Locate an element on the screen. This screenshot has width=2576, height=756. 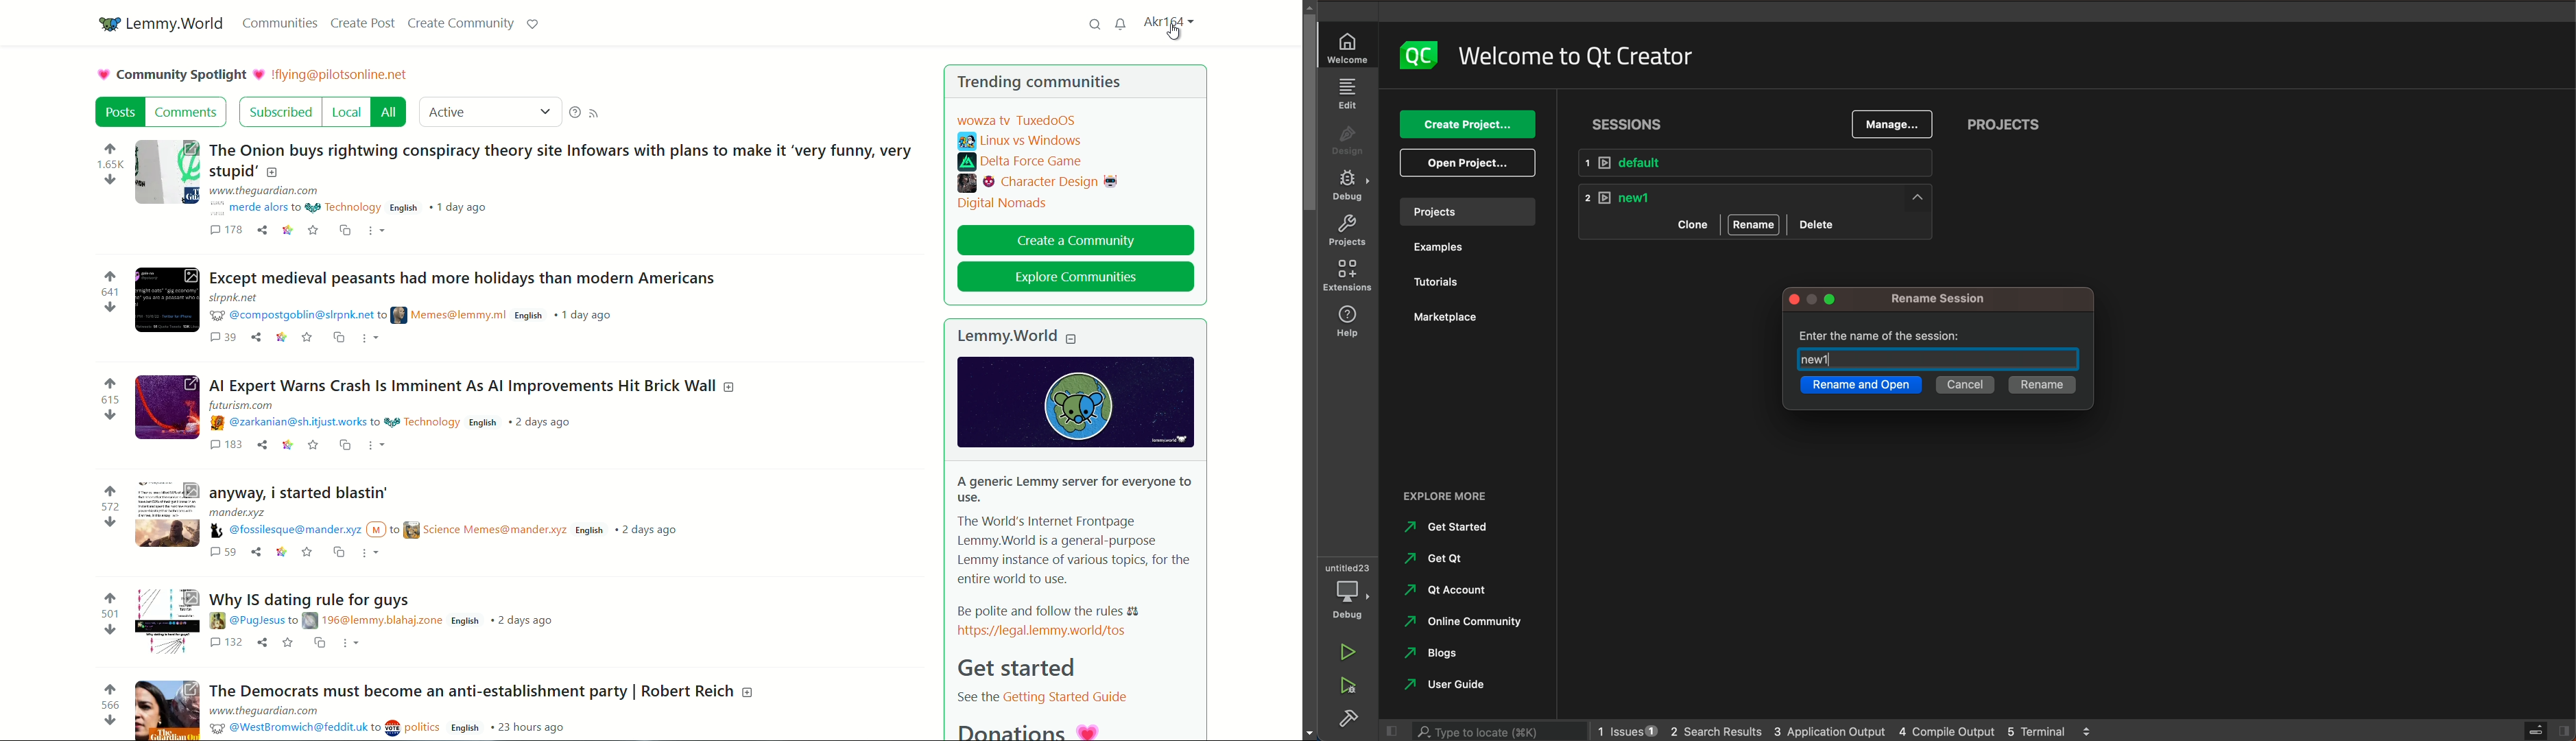
comments is located at coordinates (223, 336).